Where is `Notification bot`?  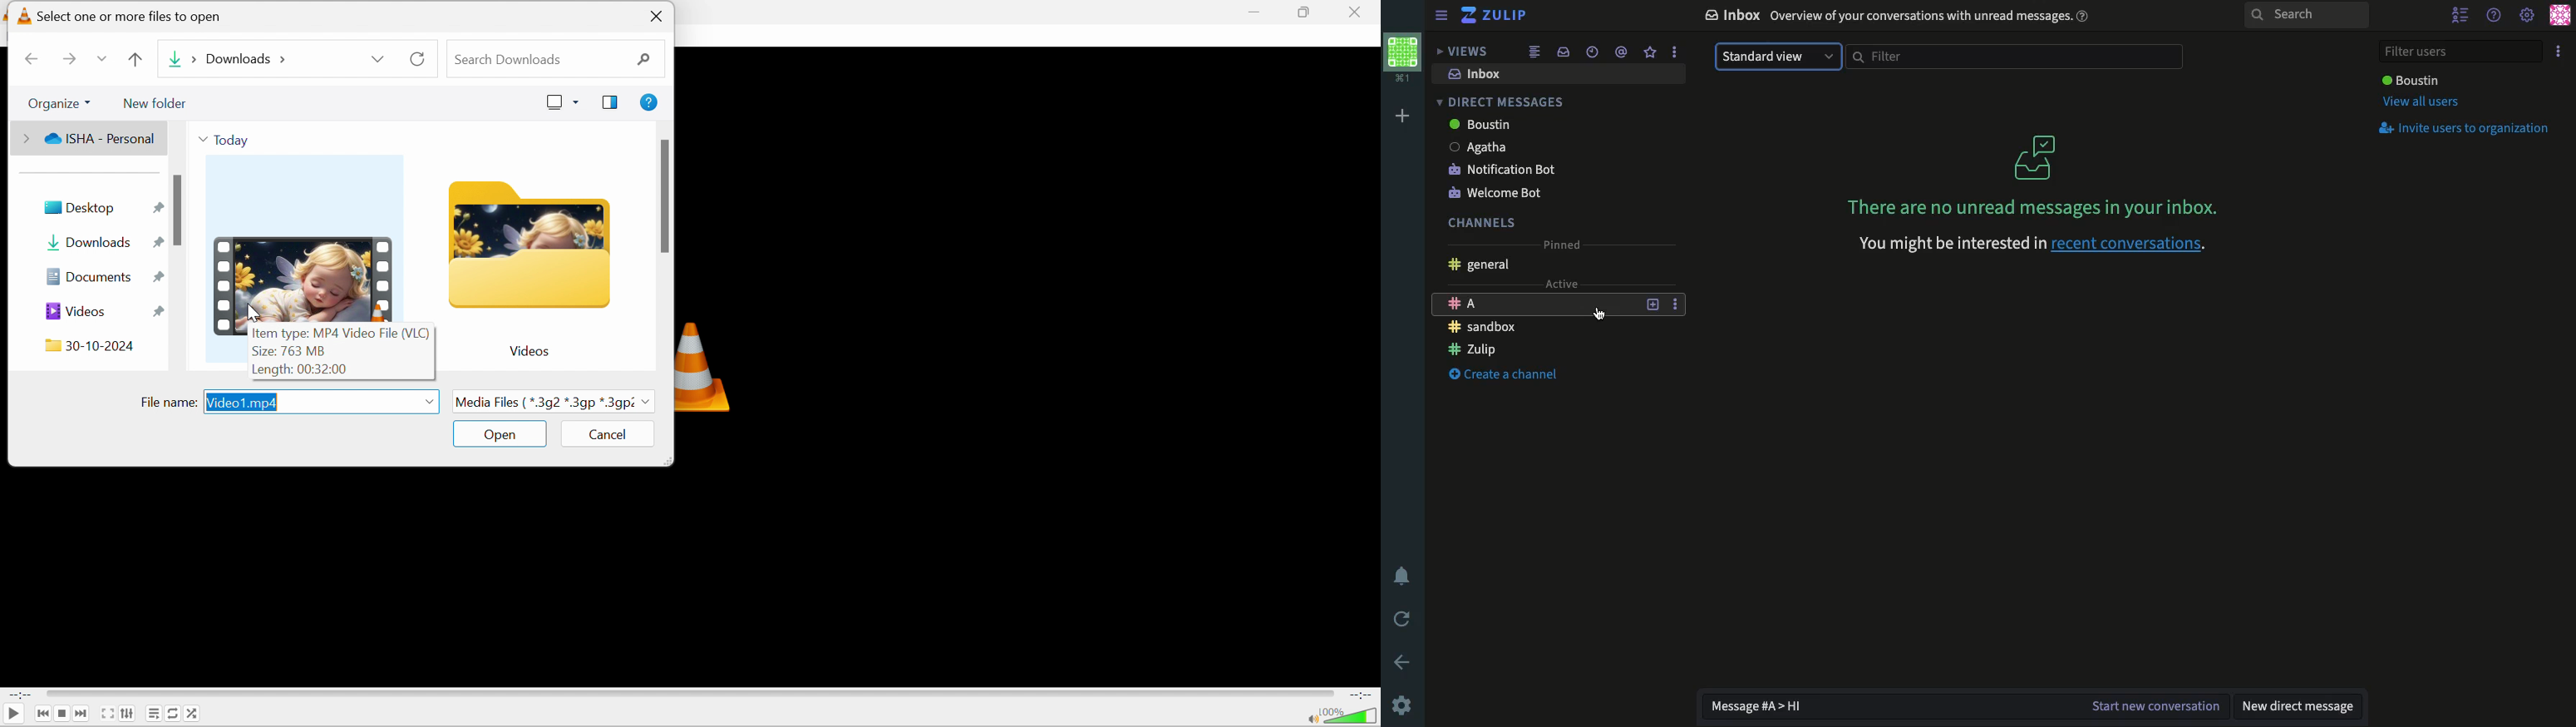 Notification bot is located at coordinates (1558, 171).